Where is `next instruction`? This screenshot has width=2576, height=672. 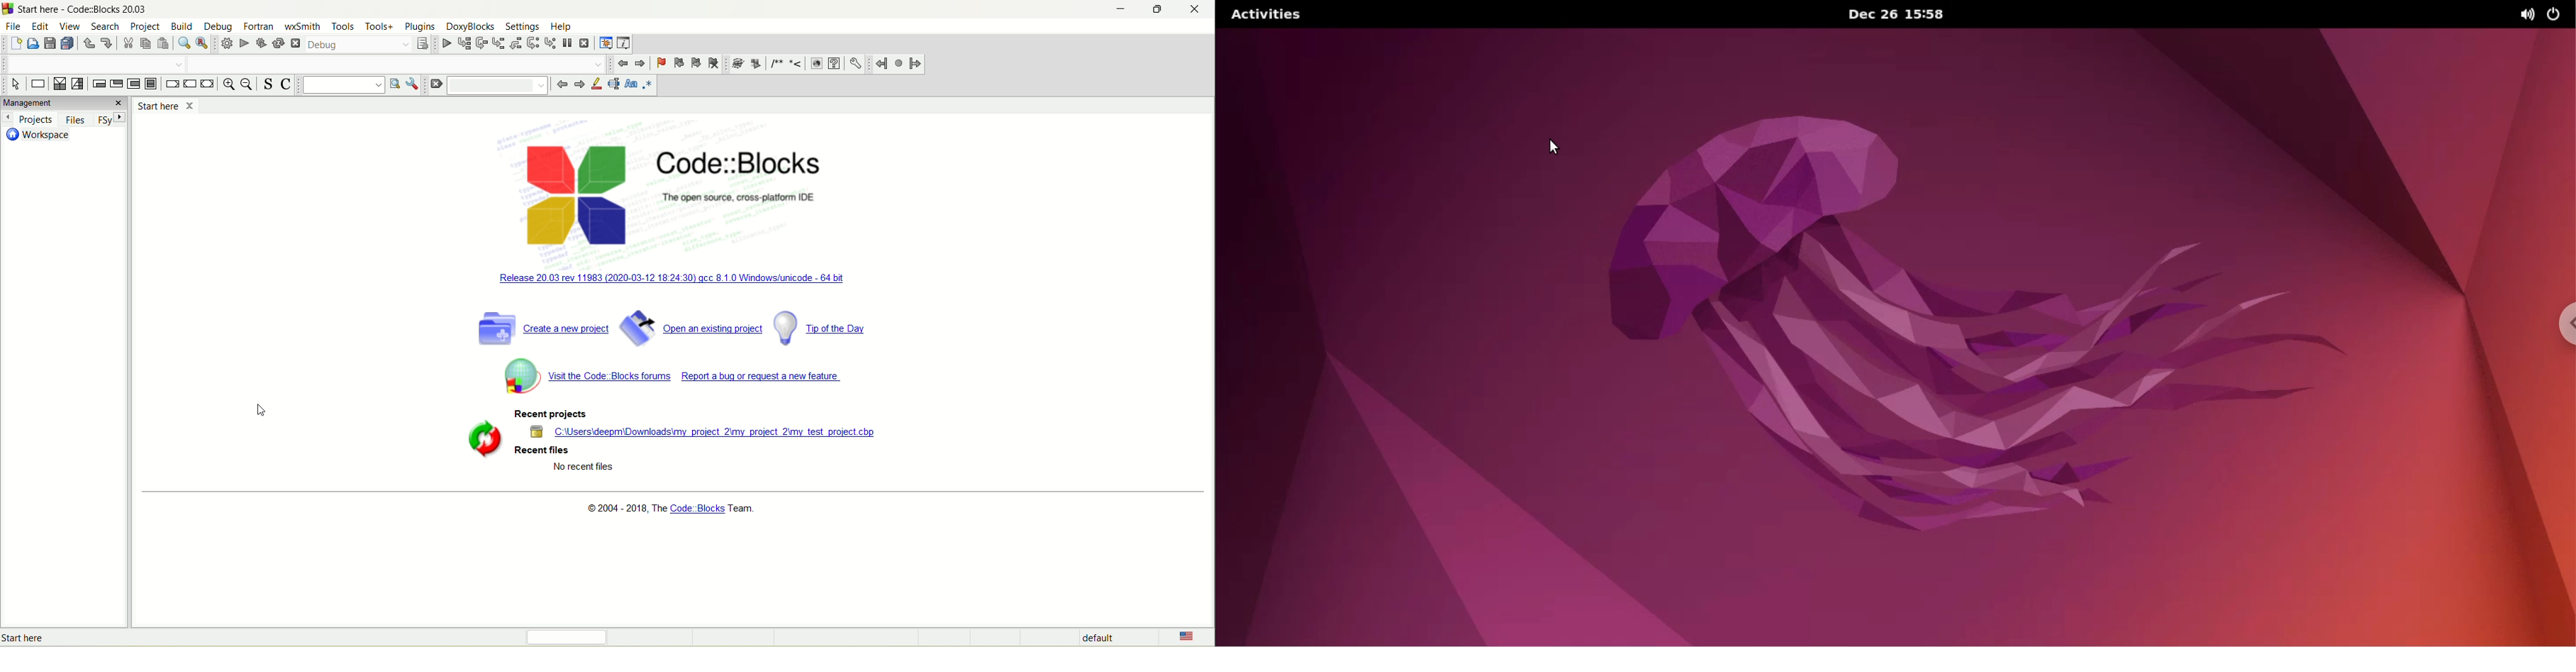
next instruction is located at coordinates (534, 44).